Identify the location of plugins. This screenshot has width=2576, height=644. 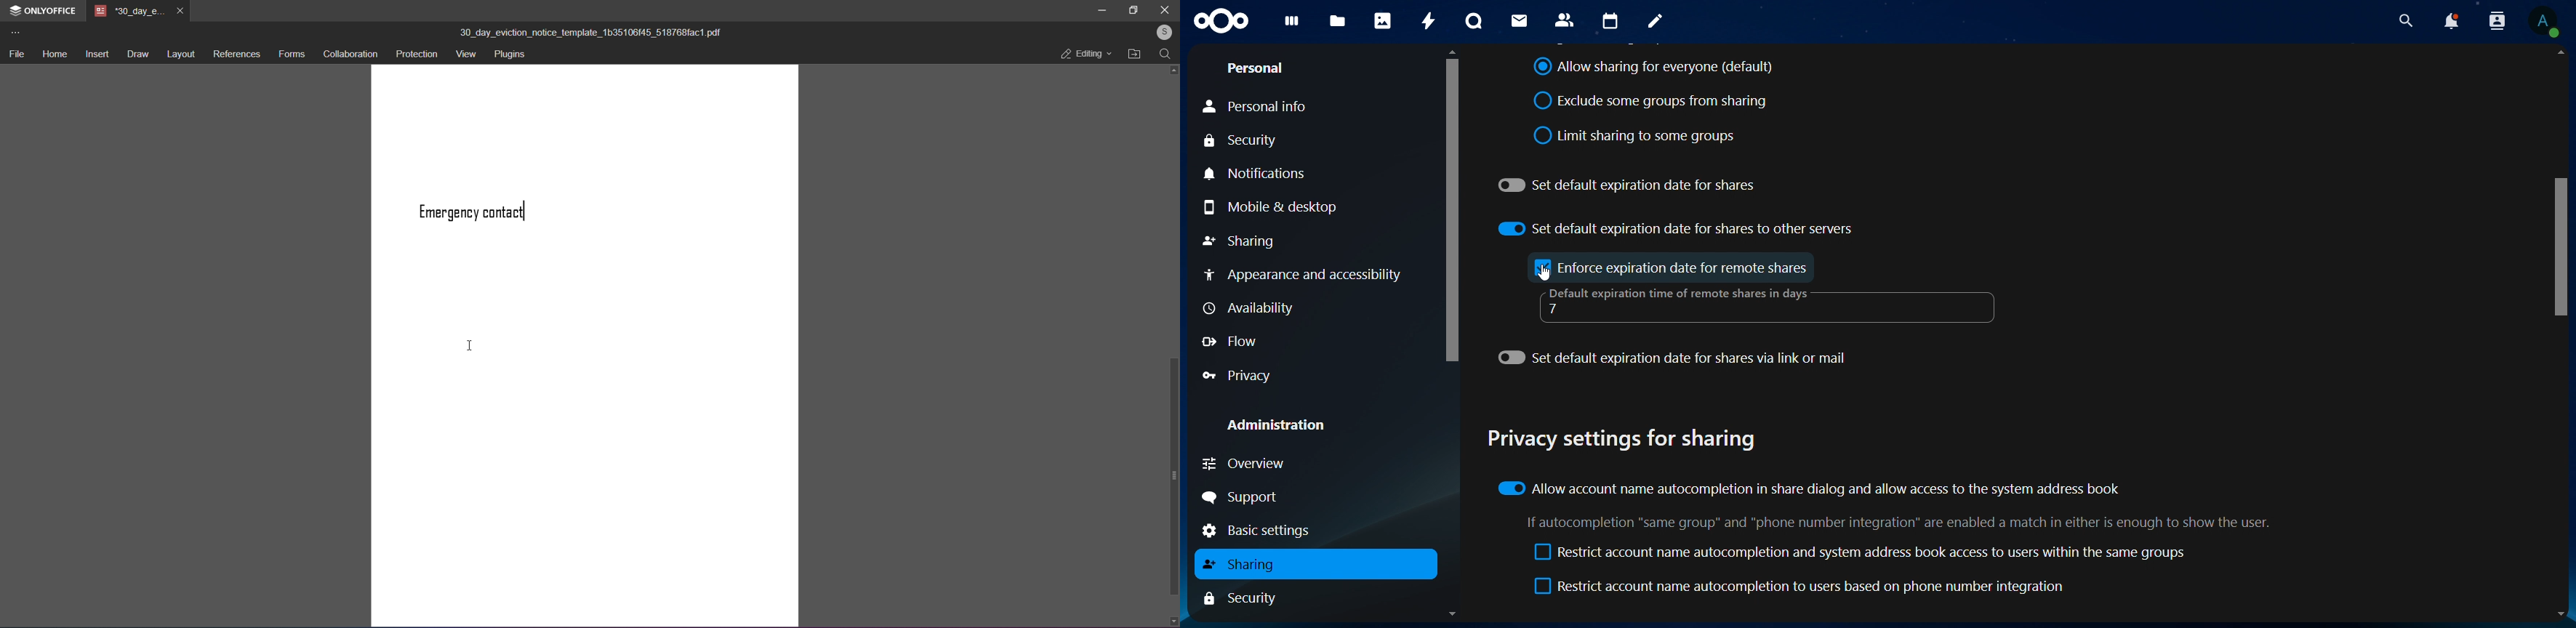
(513, 55).